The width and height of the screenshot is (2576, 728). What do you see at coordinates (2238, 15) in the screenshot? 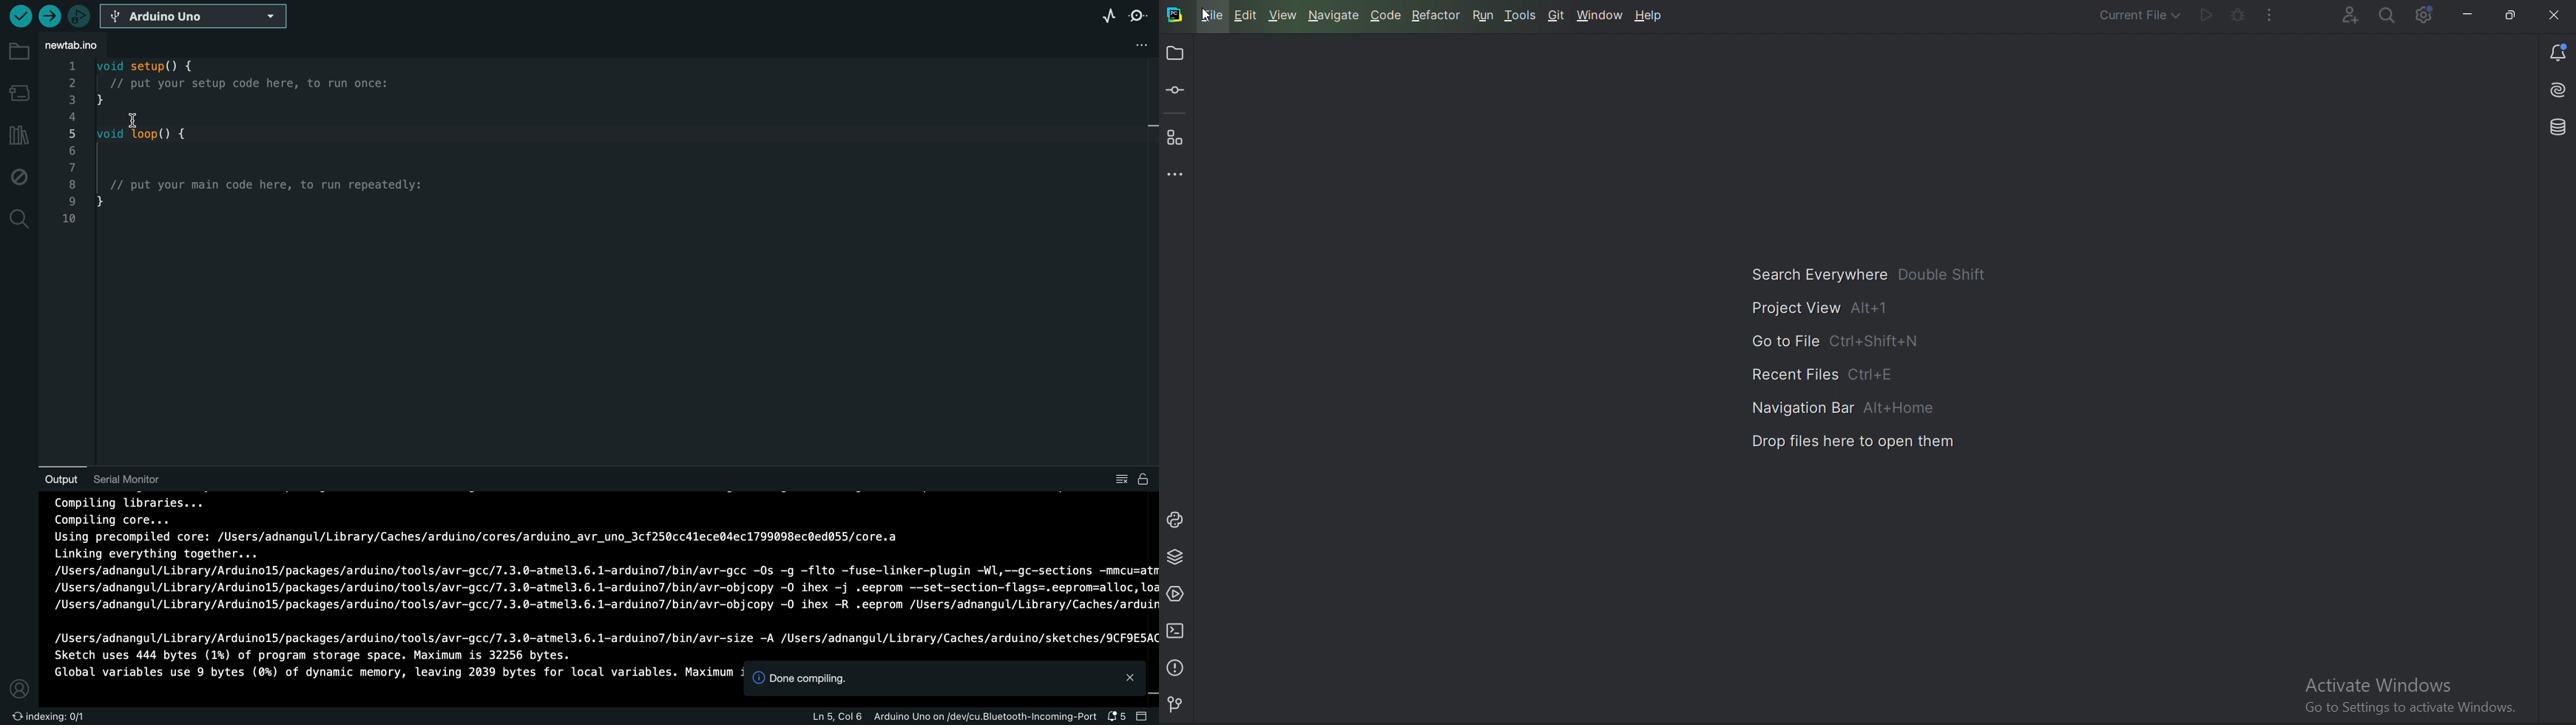
I see `Debug` at bounding box center [2238, 15].